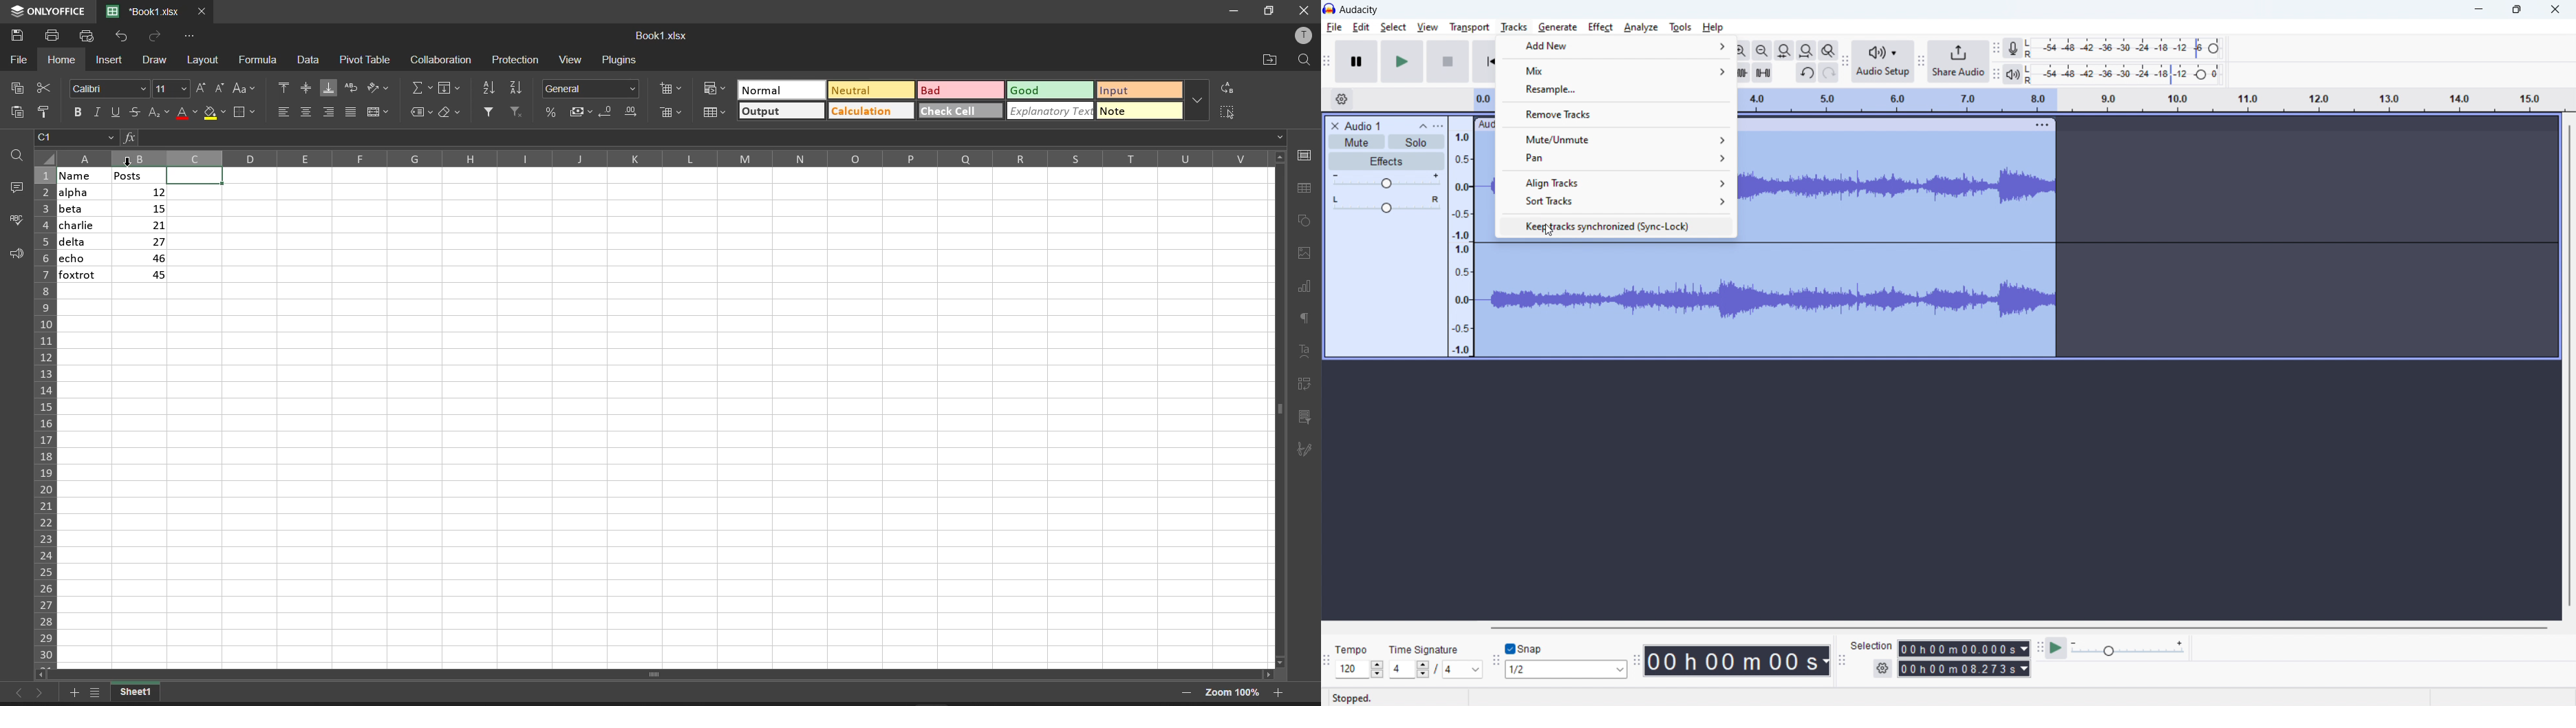 The width and height of the screenshot is (2576, 728). Describe the element at coordinates (159, 113) in the screenshot. I see `subscript/superscript` at that location.